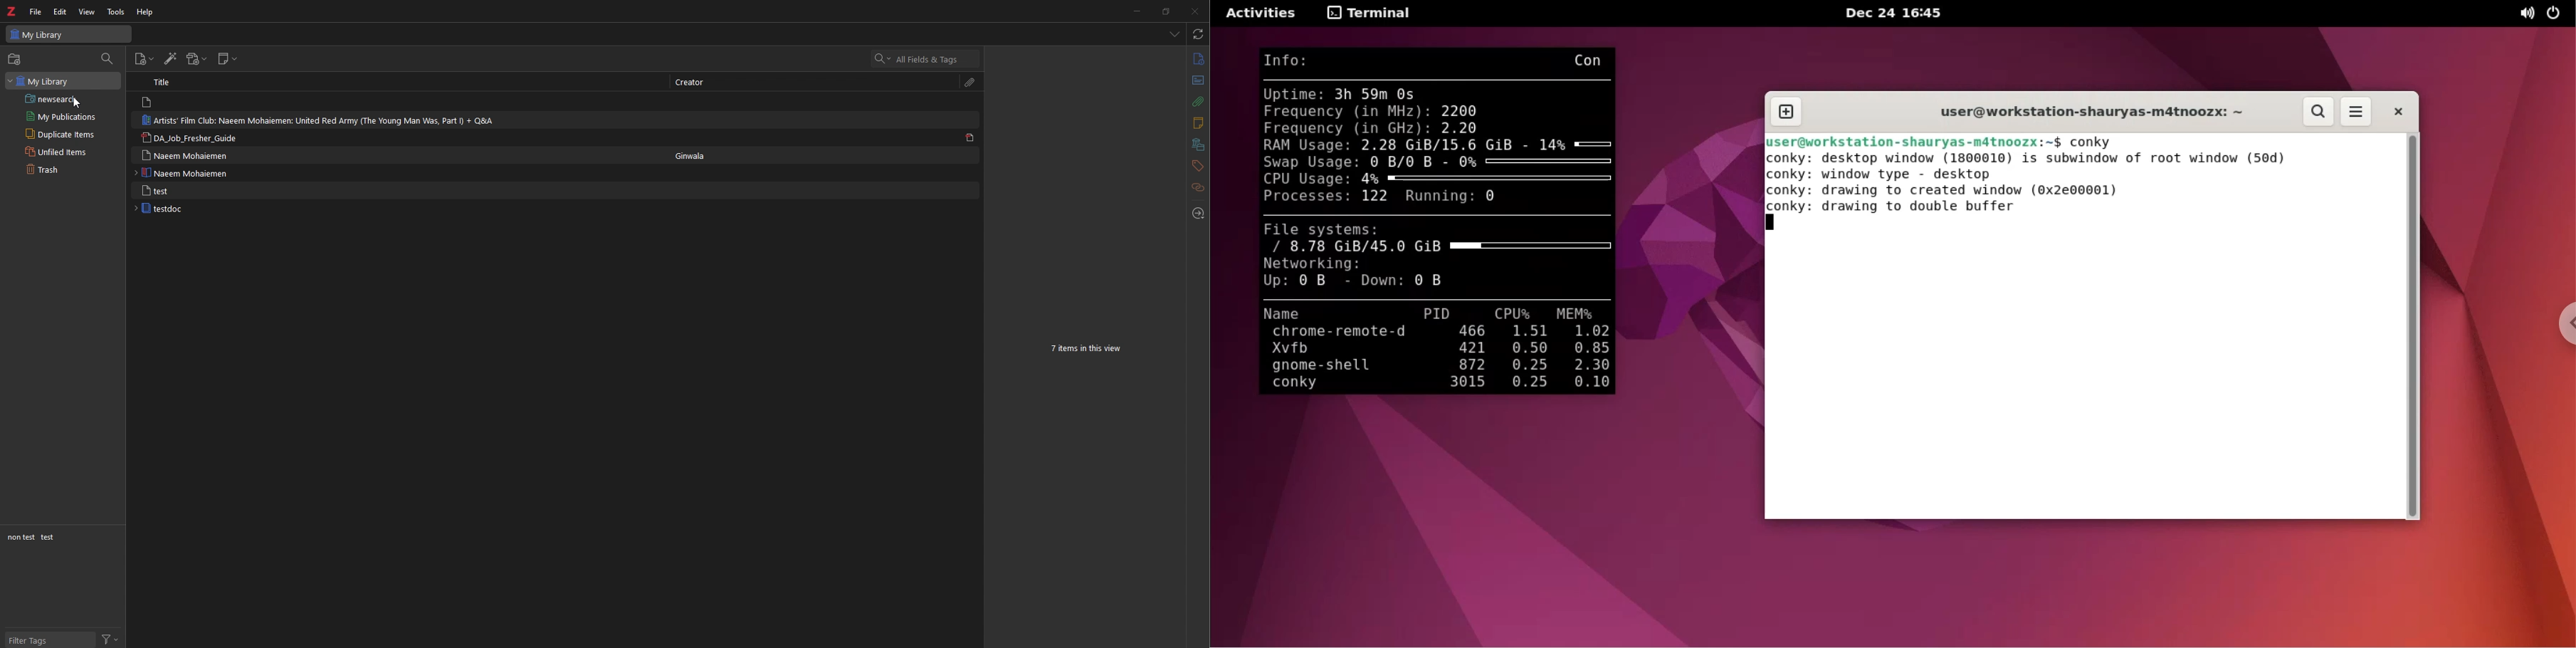 The height and width of the screenshot is (672, 2576). Describe the element at coordinates (60, 133) in the screenshot. I see `Duplicate Items` at that location.